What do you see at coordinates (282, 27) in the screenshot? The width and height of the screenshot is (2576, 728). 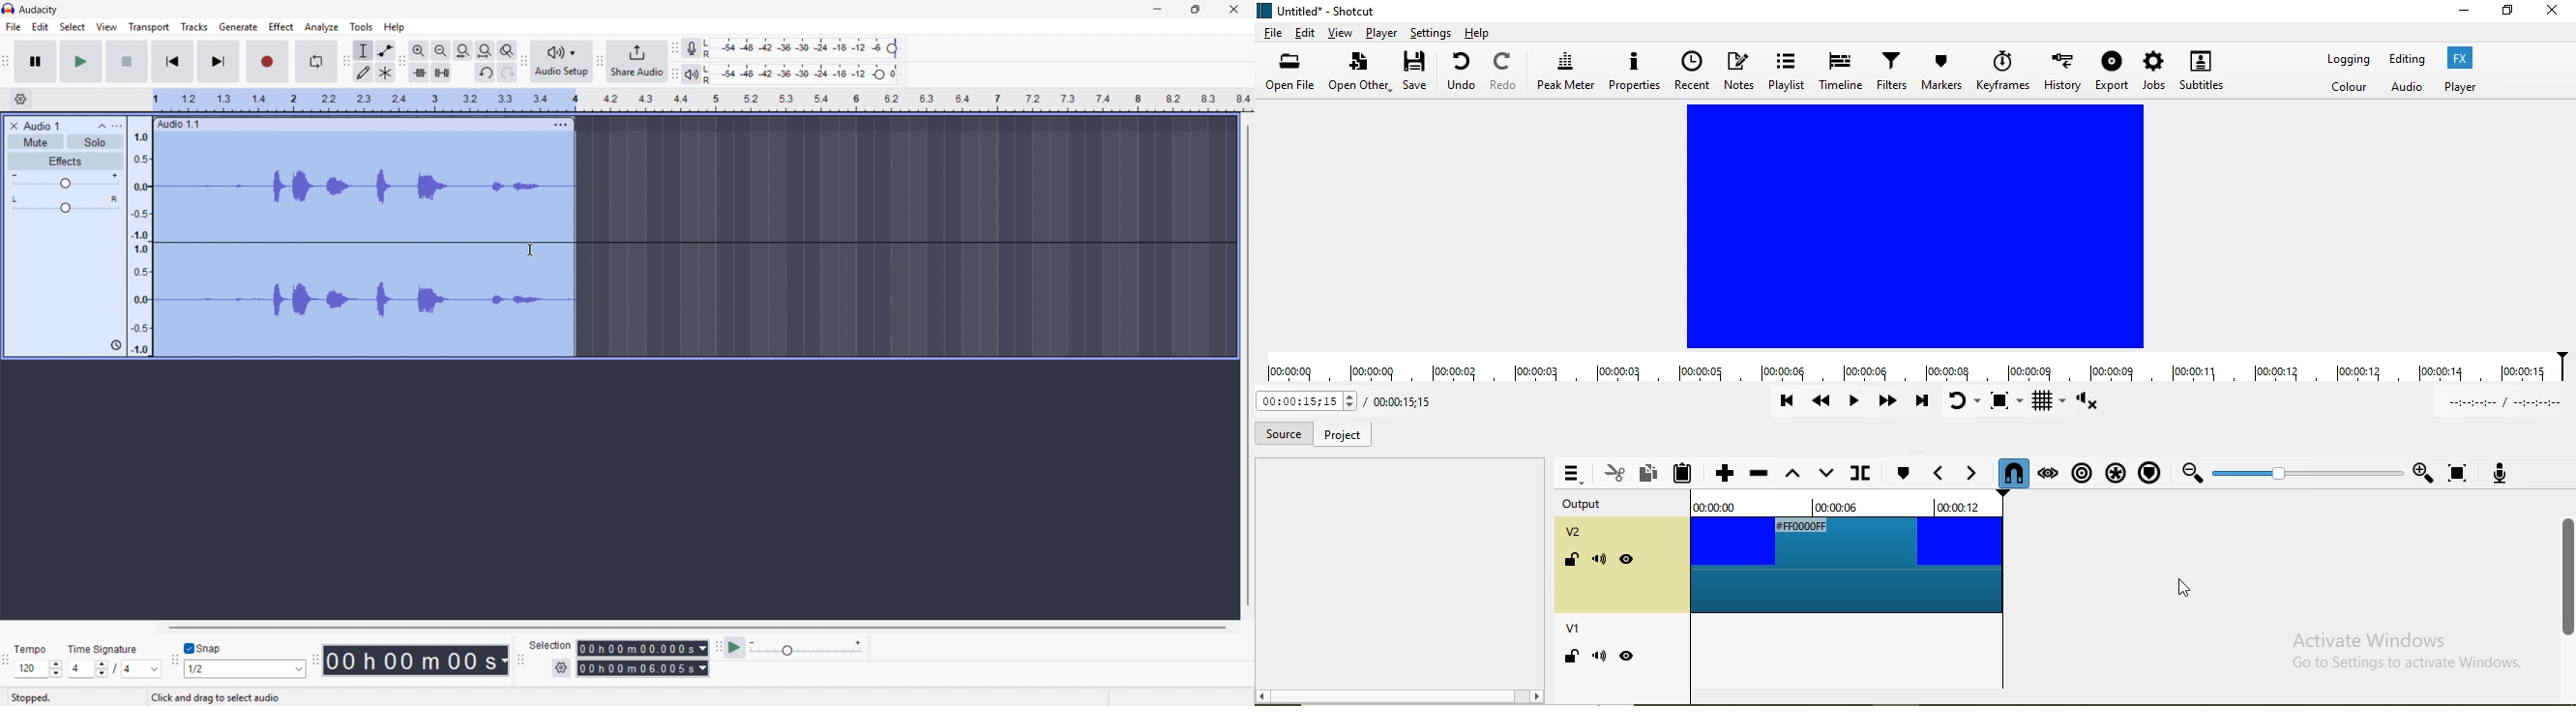 I see `Effect` at bounding box center [282, 27].